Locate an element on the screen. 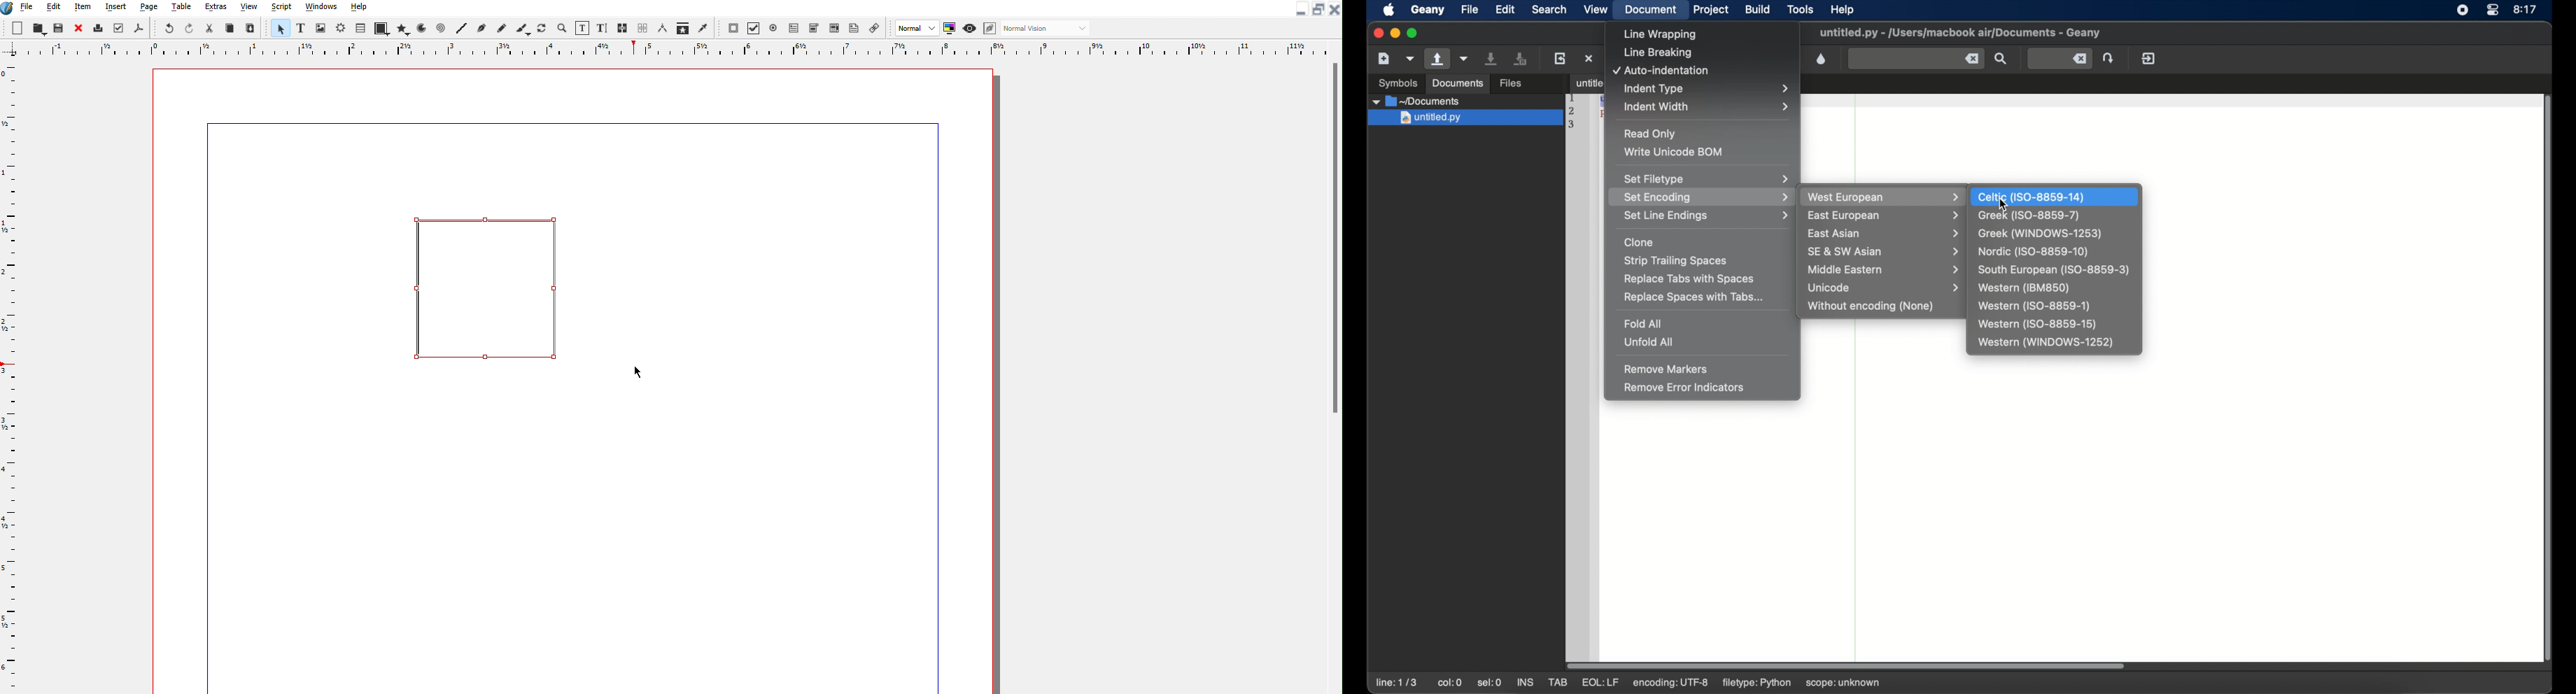 Image resolution: width=2576 pixels, height=700 pixels. celtic is located at coordinates (2032, 197).